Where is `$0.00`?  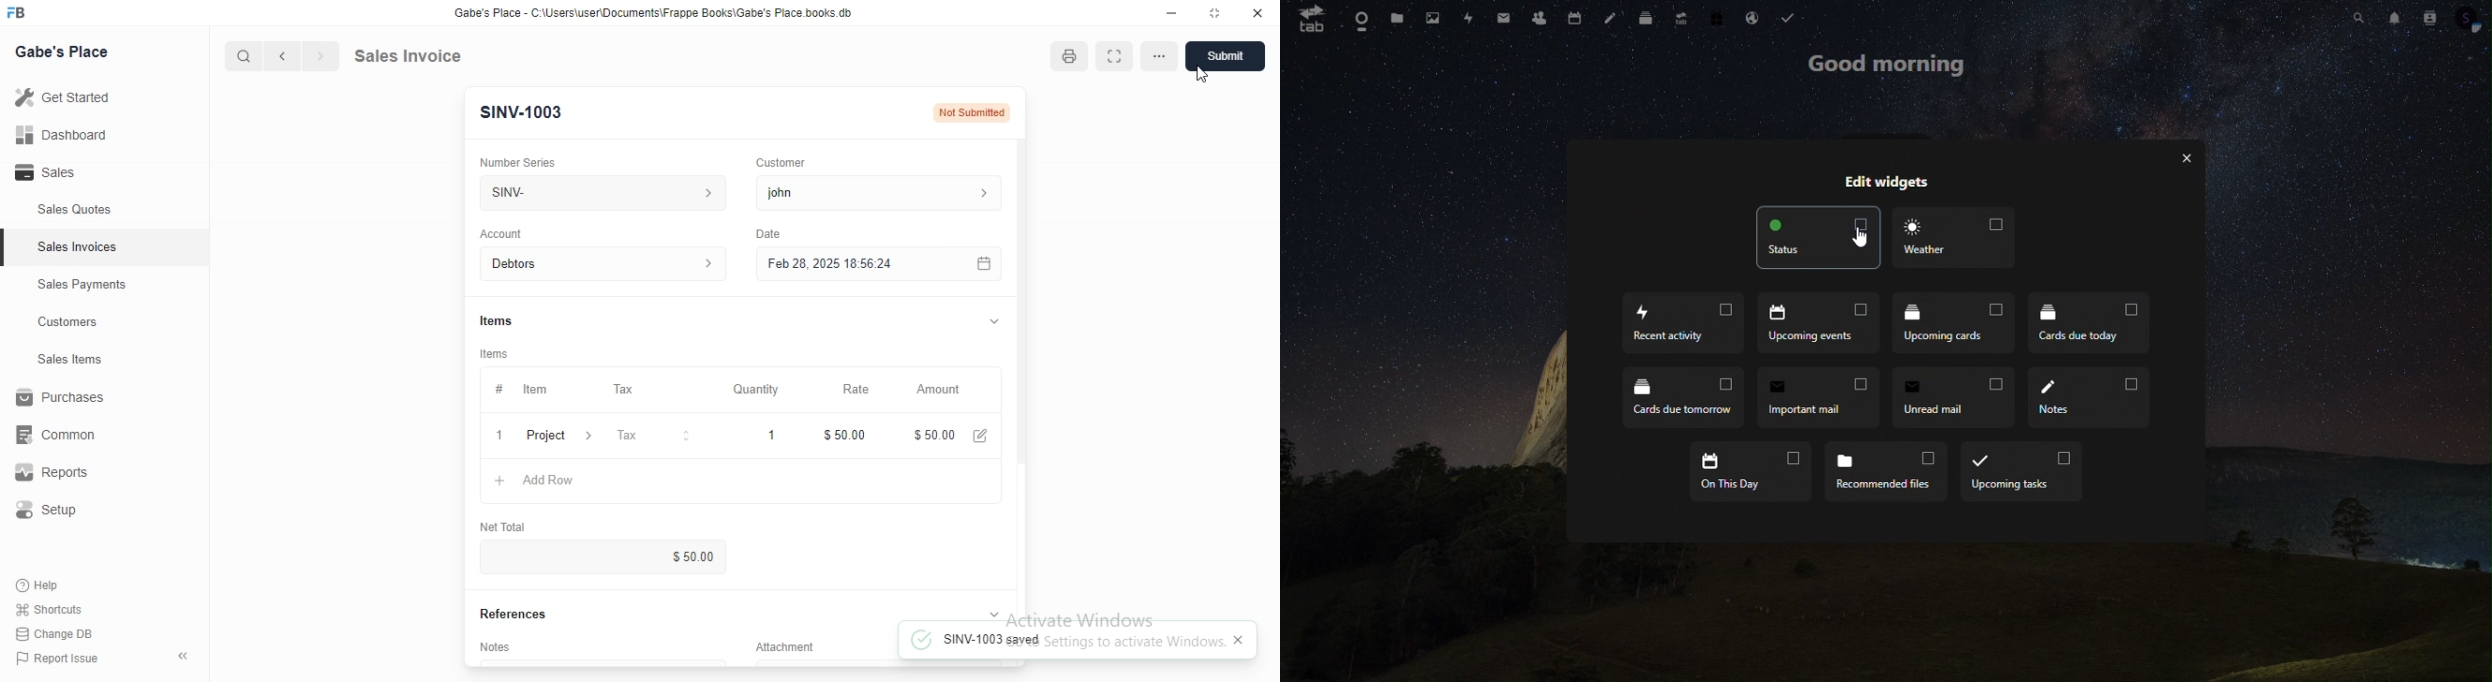 $0.00 is located at coordinates (668, 557).